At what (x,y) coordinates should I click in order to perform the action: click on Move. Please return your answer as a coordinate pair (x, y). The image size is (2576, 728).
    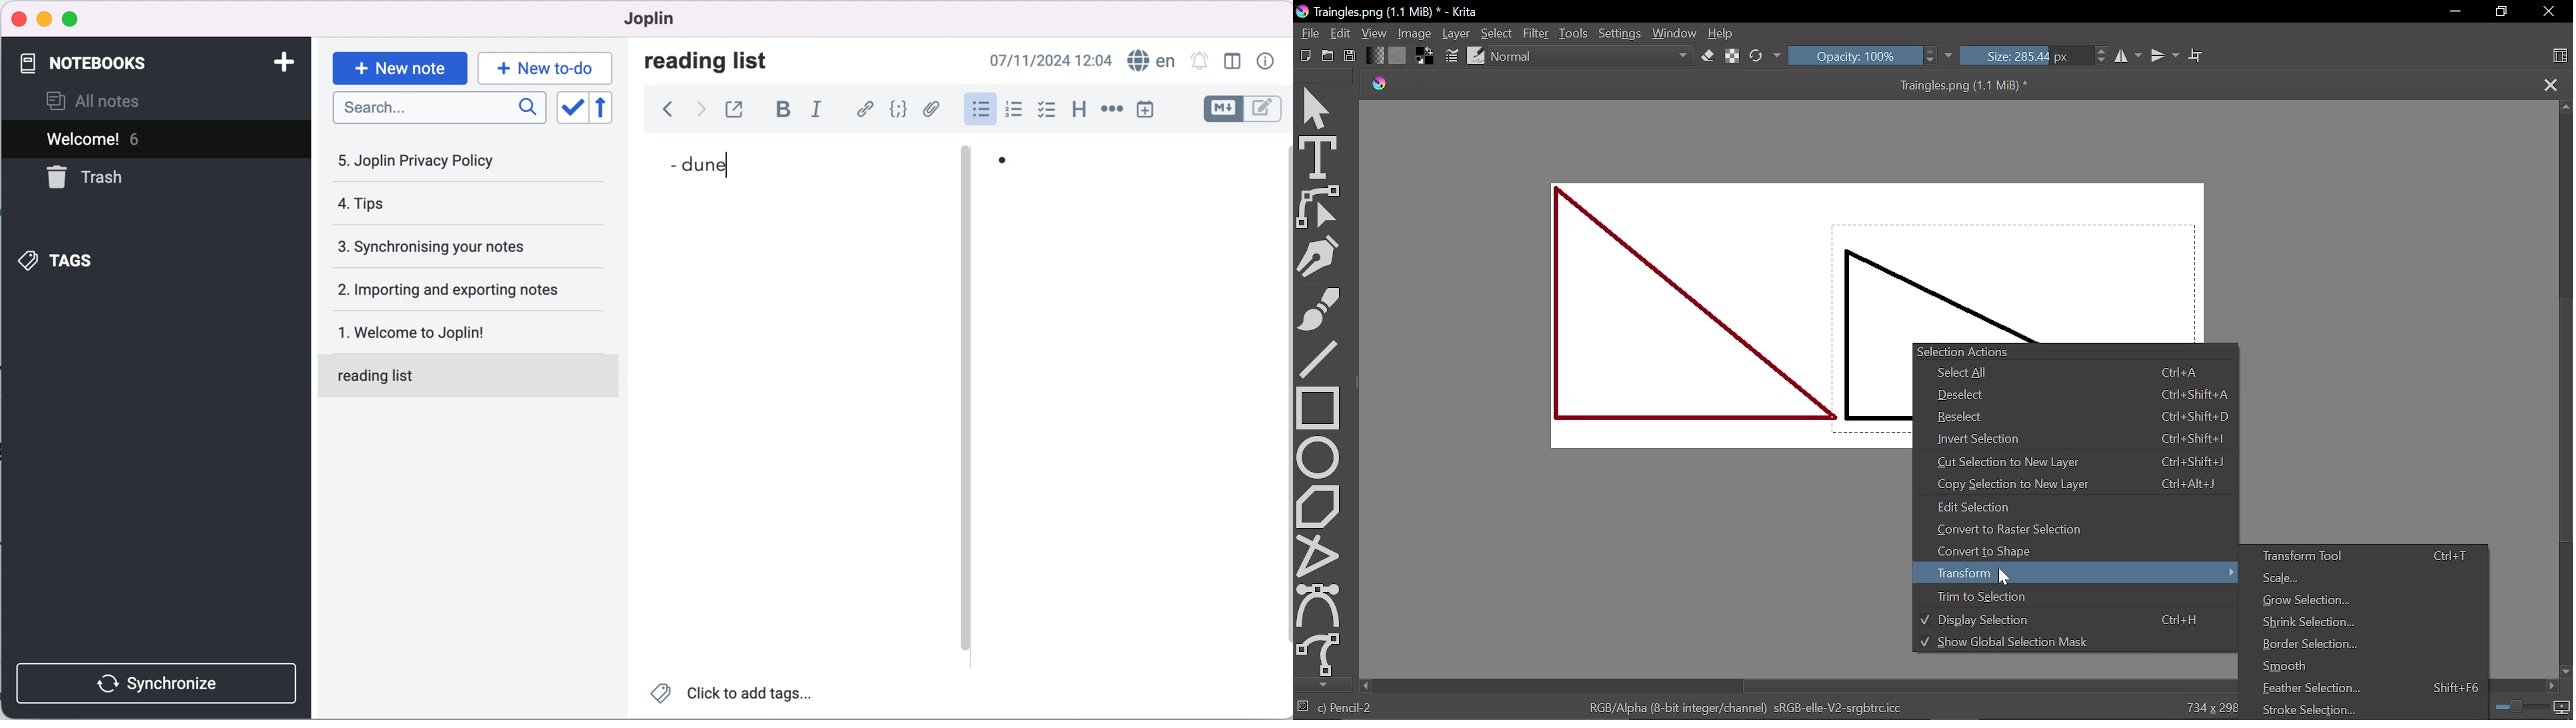
    Looking at the image, I should click on (1320, 104).